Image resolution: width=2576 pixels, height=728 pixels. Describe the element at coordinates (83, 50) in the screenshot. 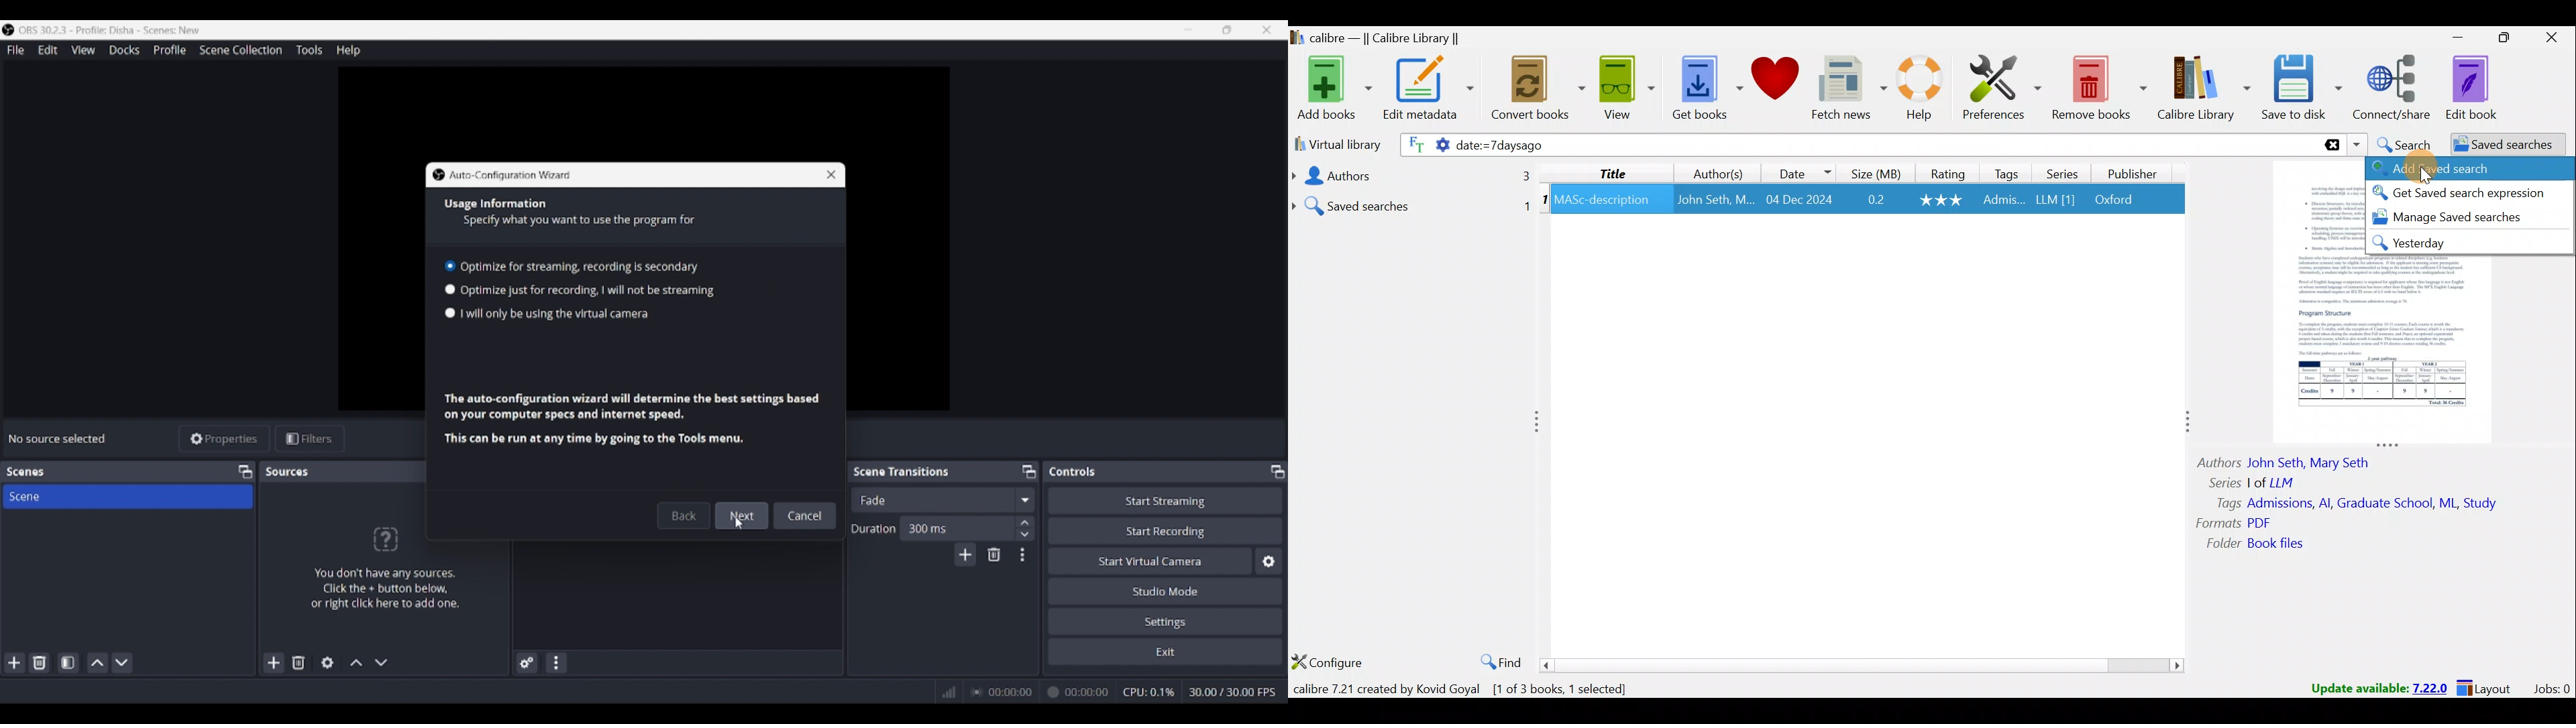

I see `View menu` at that location.